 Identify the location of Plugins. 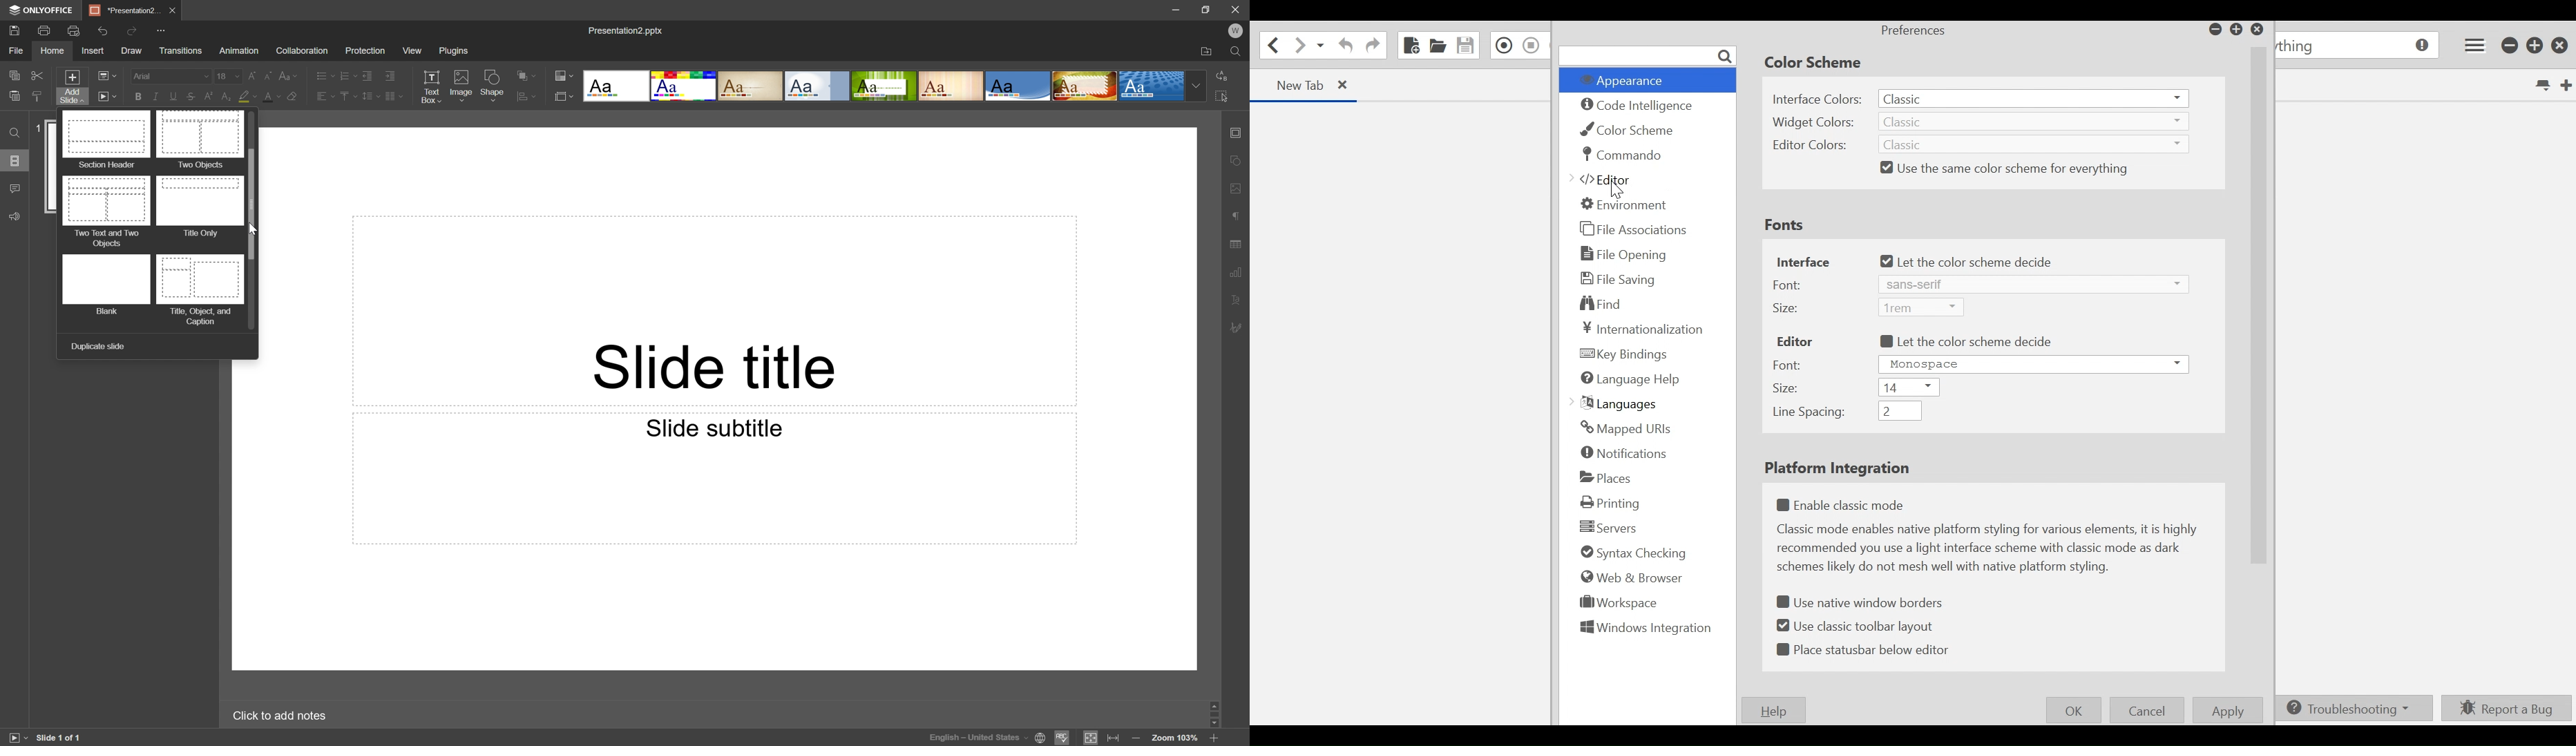
(455, 51).